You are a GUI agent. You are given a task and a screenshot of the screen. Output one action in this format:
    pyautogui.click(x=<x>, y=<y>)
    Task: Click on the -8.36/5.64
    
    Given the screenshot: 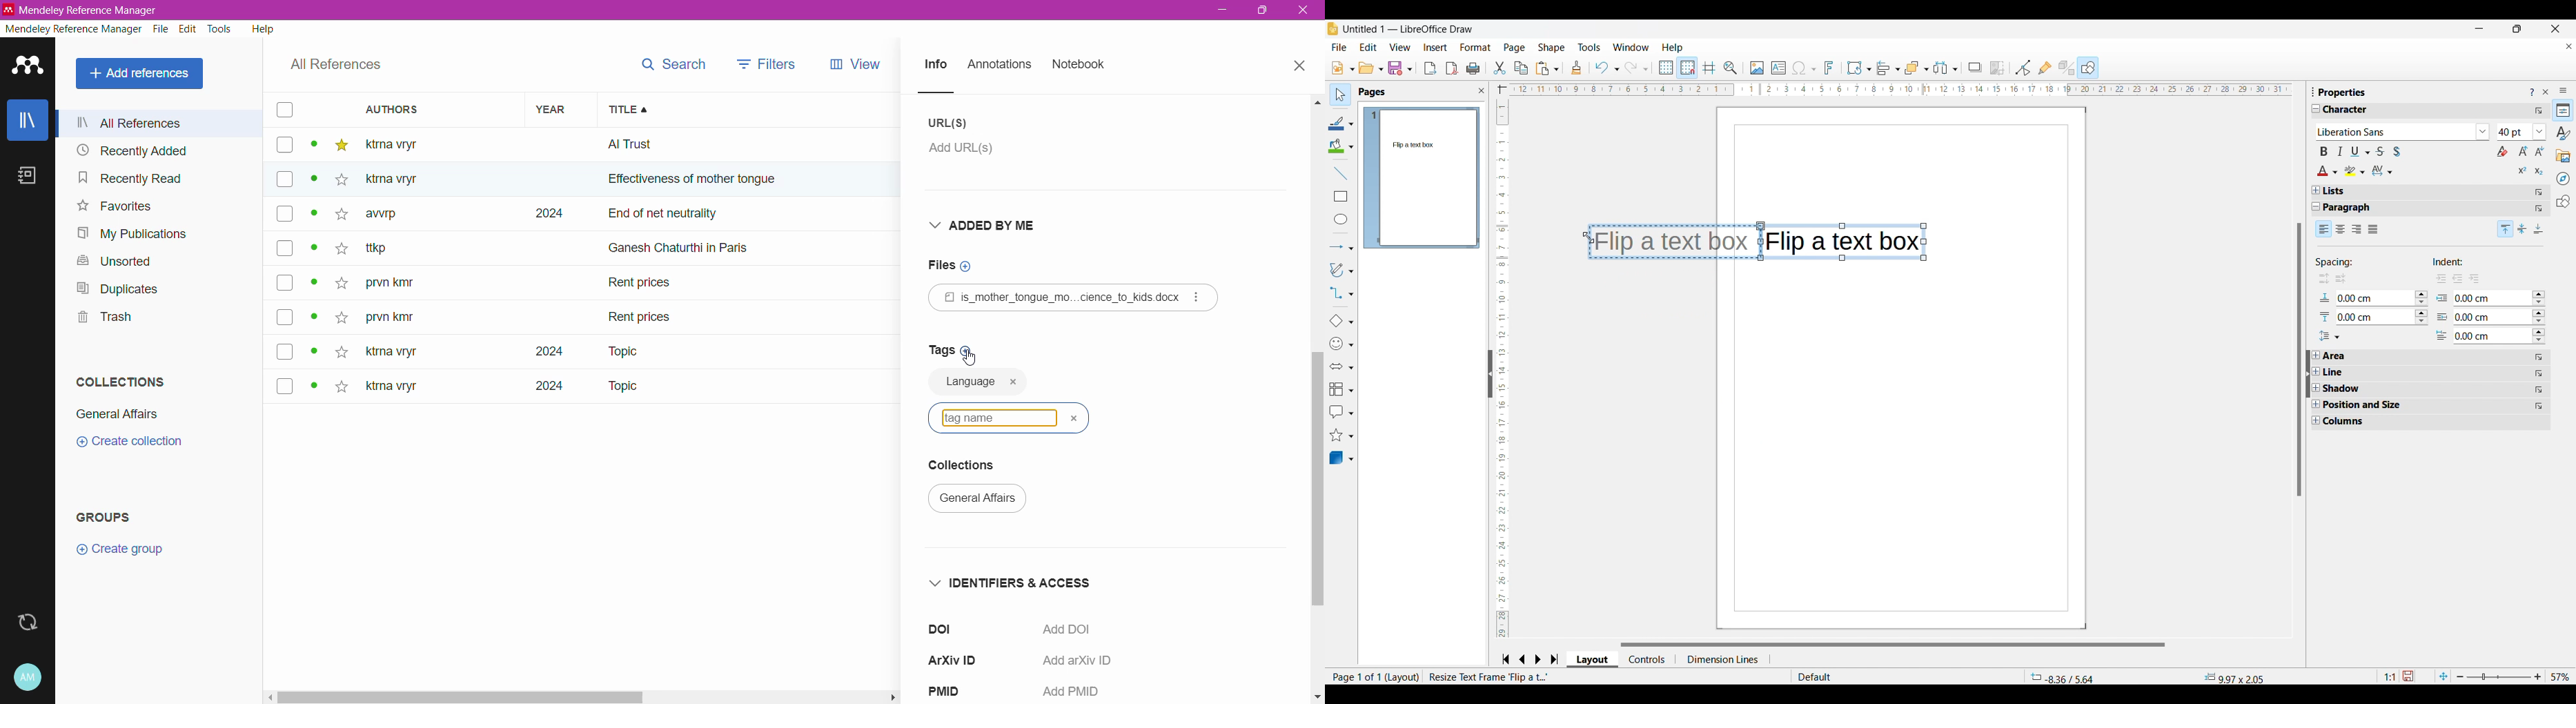 What is the action you would take?
    pyautogui.click(x=2063, y=677)
    